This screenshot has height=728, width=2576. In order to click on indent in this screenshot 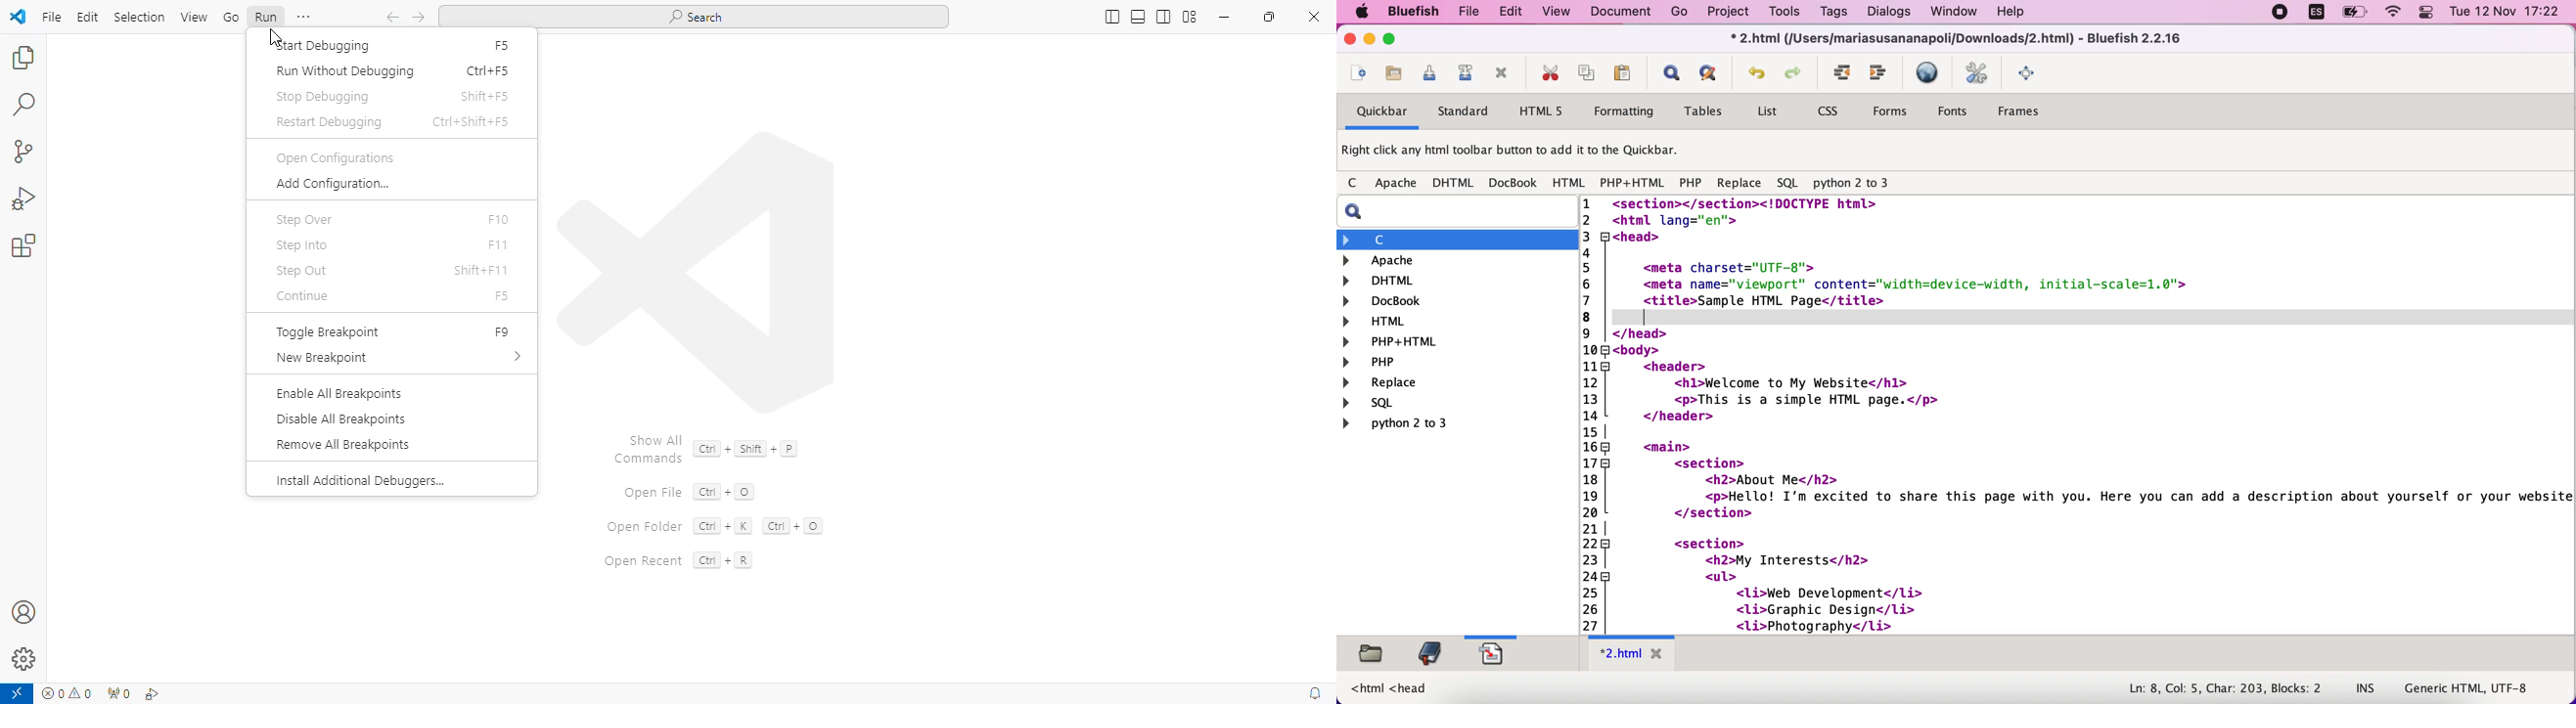, I will do `click(1843, 74)`.